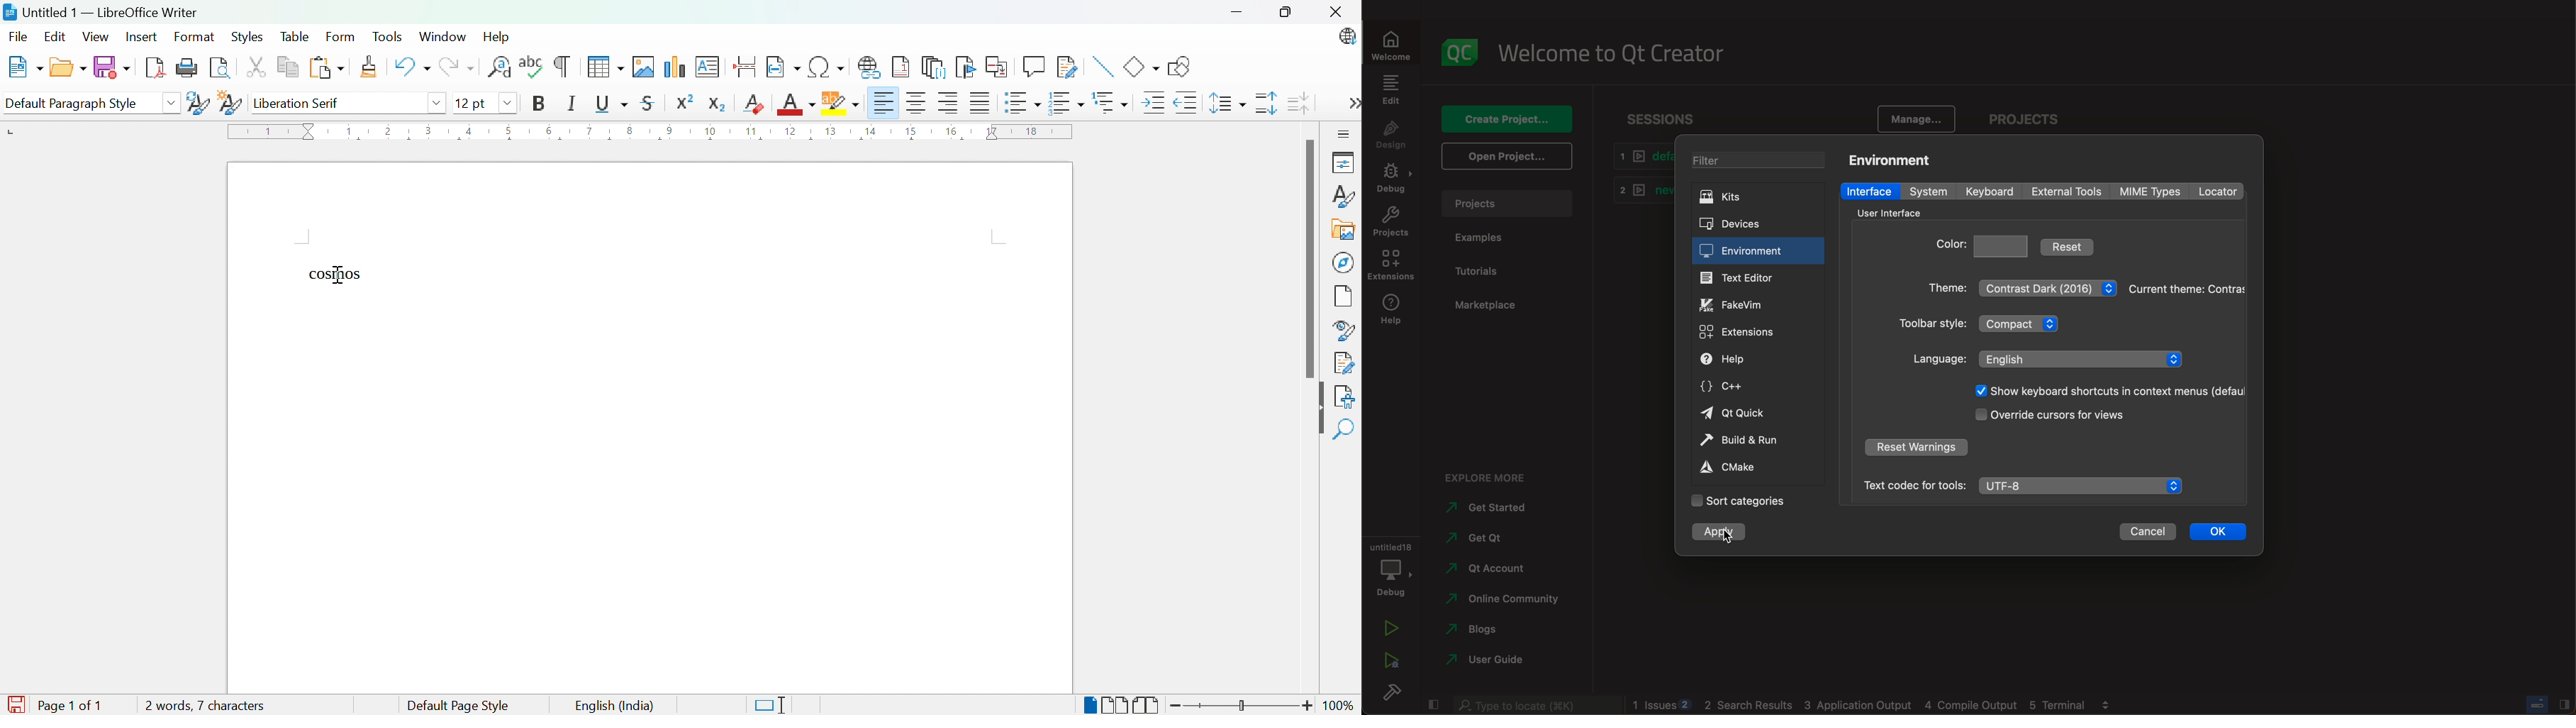  What do you see at coordinates (1111, 104) in the screenshot?
I see `Select outline format` at bounding box center [1111, 104].